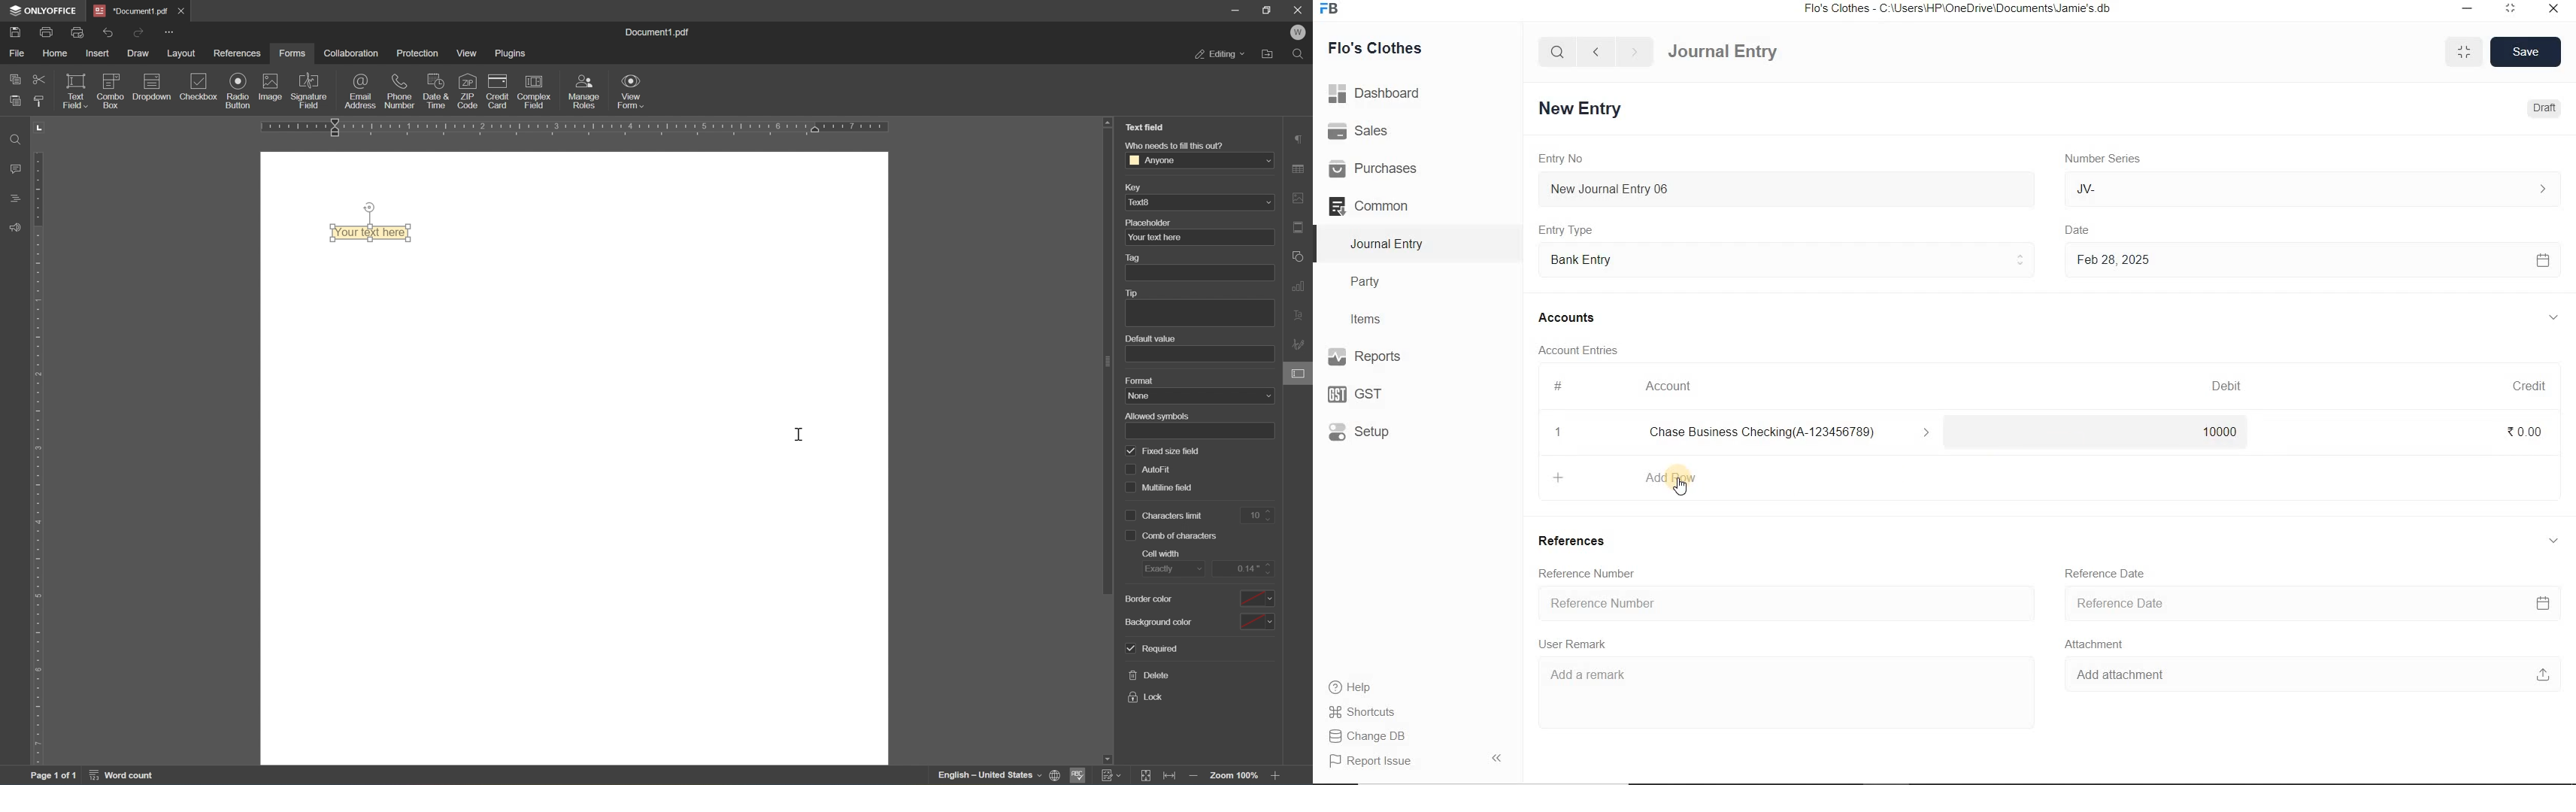 The image size is (2576, 812). Describe the element at coordinates (1386, 205) in the screenshot. I see `Common` at that location.